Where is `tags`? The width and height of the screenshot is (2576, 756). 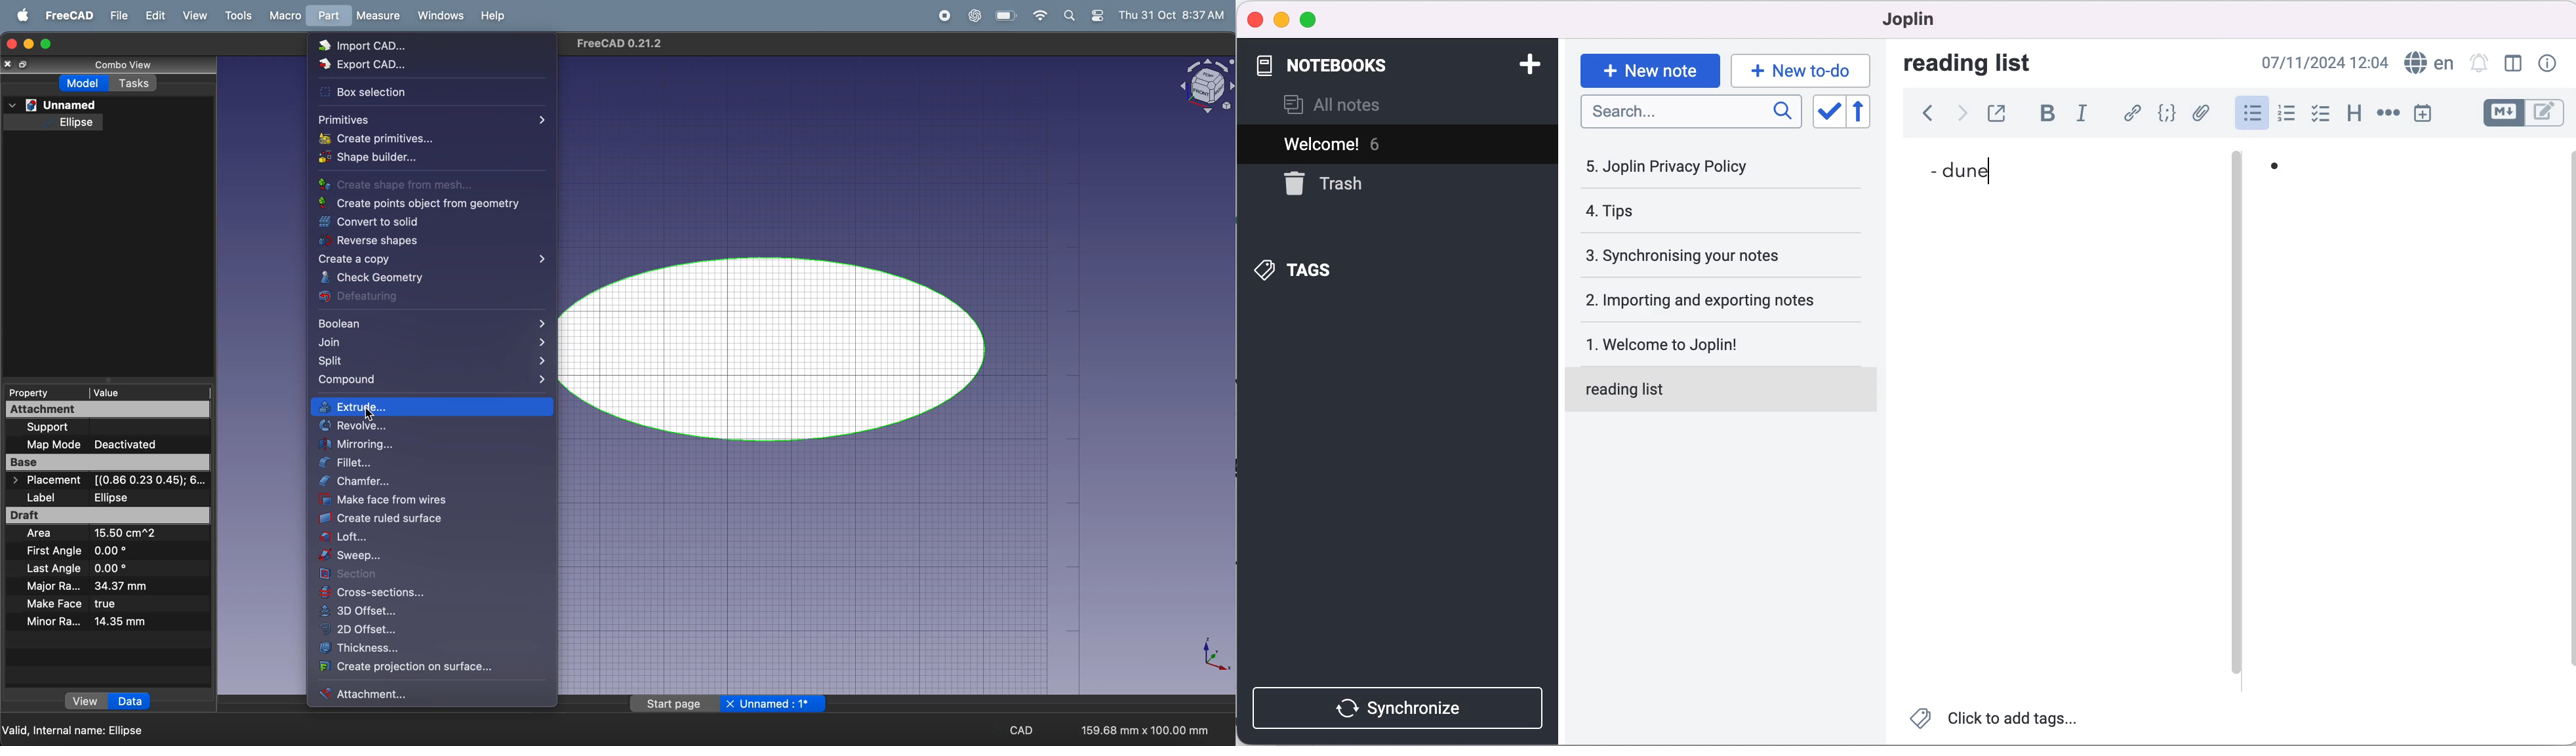
tags is located at coordinates (1366, 270).